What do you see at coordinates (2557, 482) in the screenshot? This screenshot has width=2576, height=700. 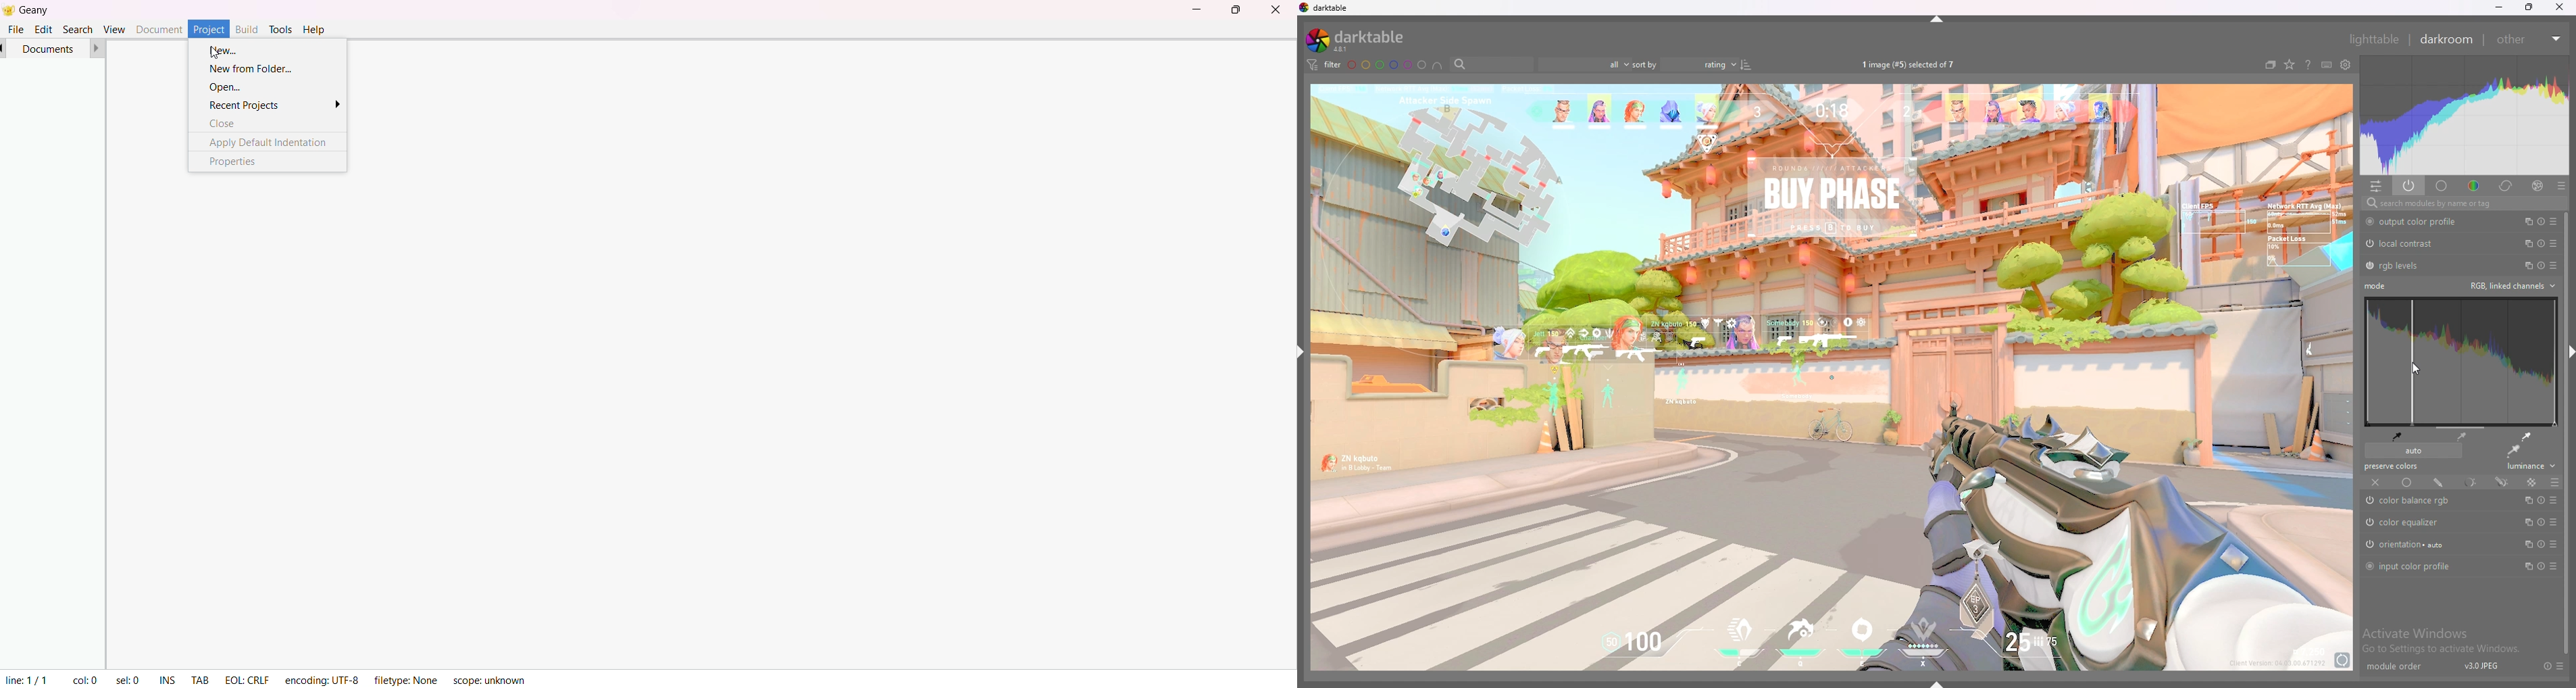 I see `blending options` at bounding box center [2557, 482].